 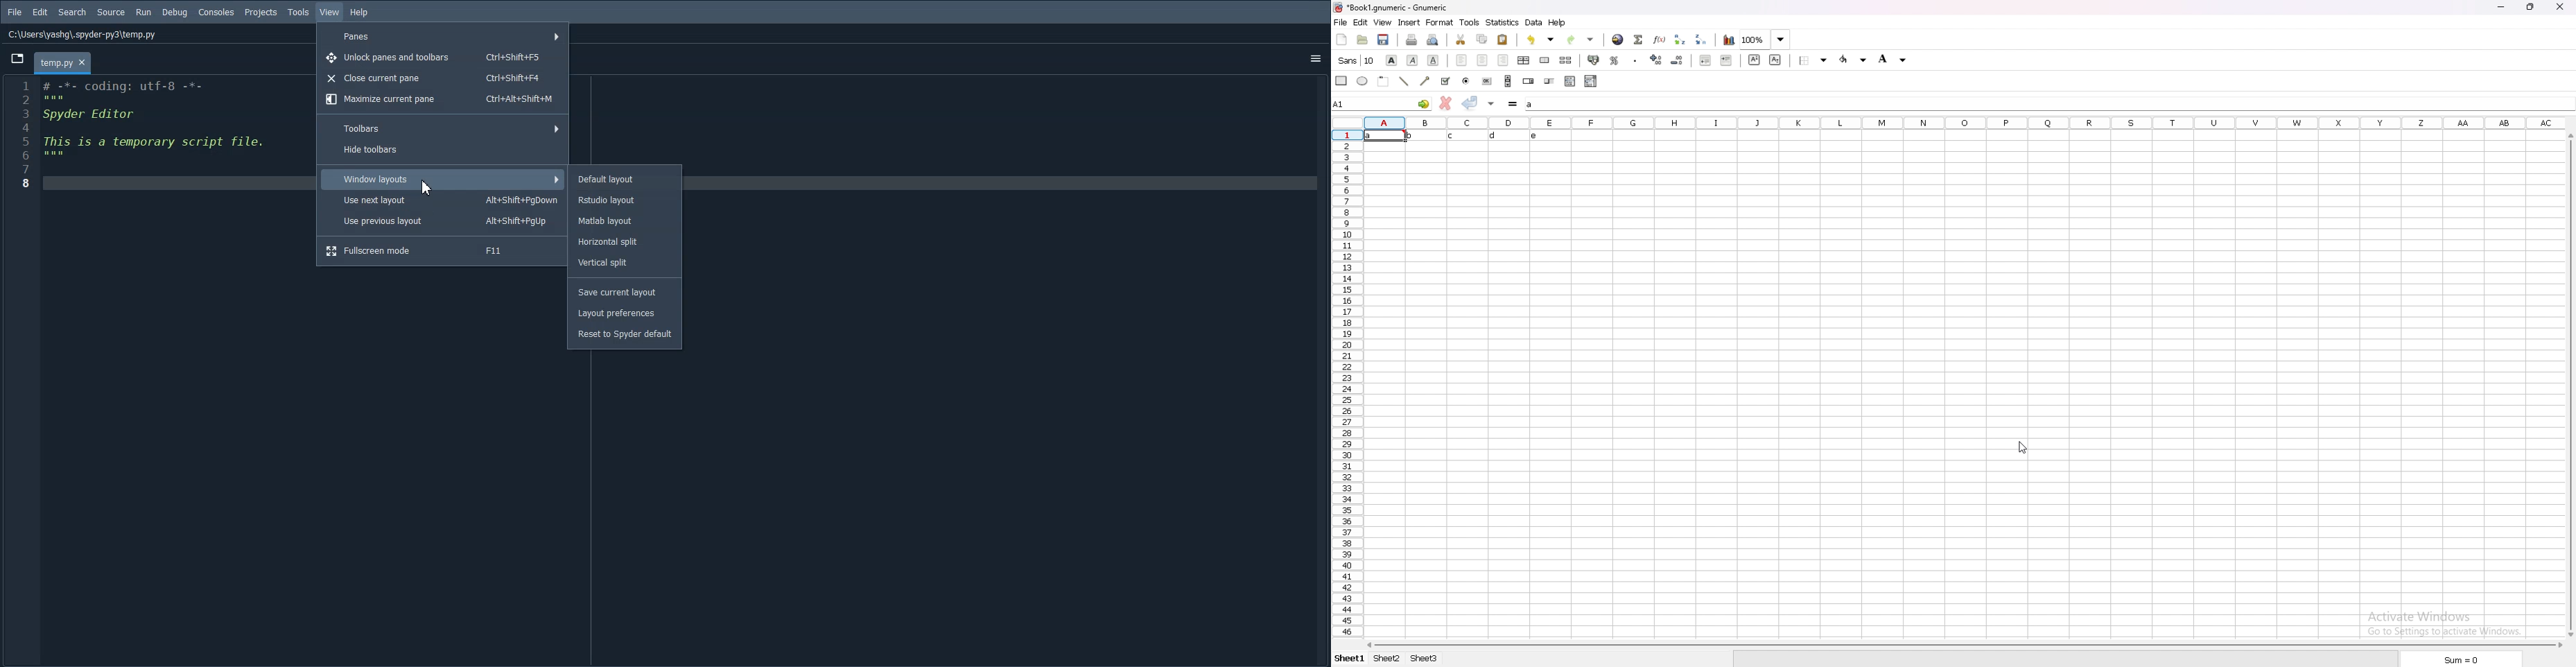 I want to click on cut, so click(x=1461, y=39).